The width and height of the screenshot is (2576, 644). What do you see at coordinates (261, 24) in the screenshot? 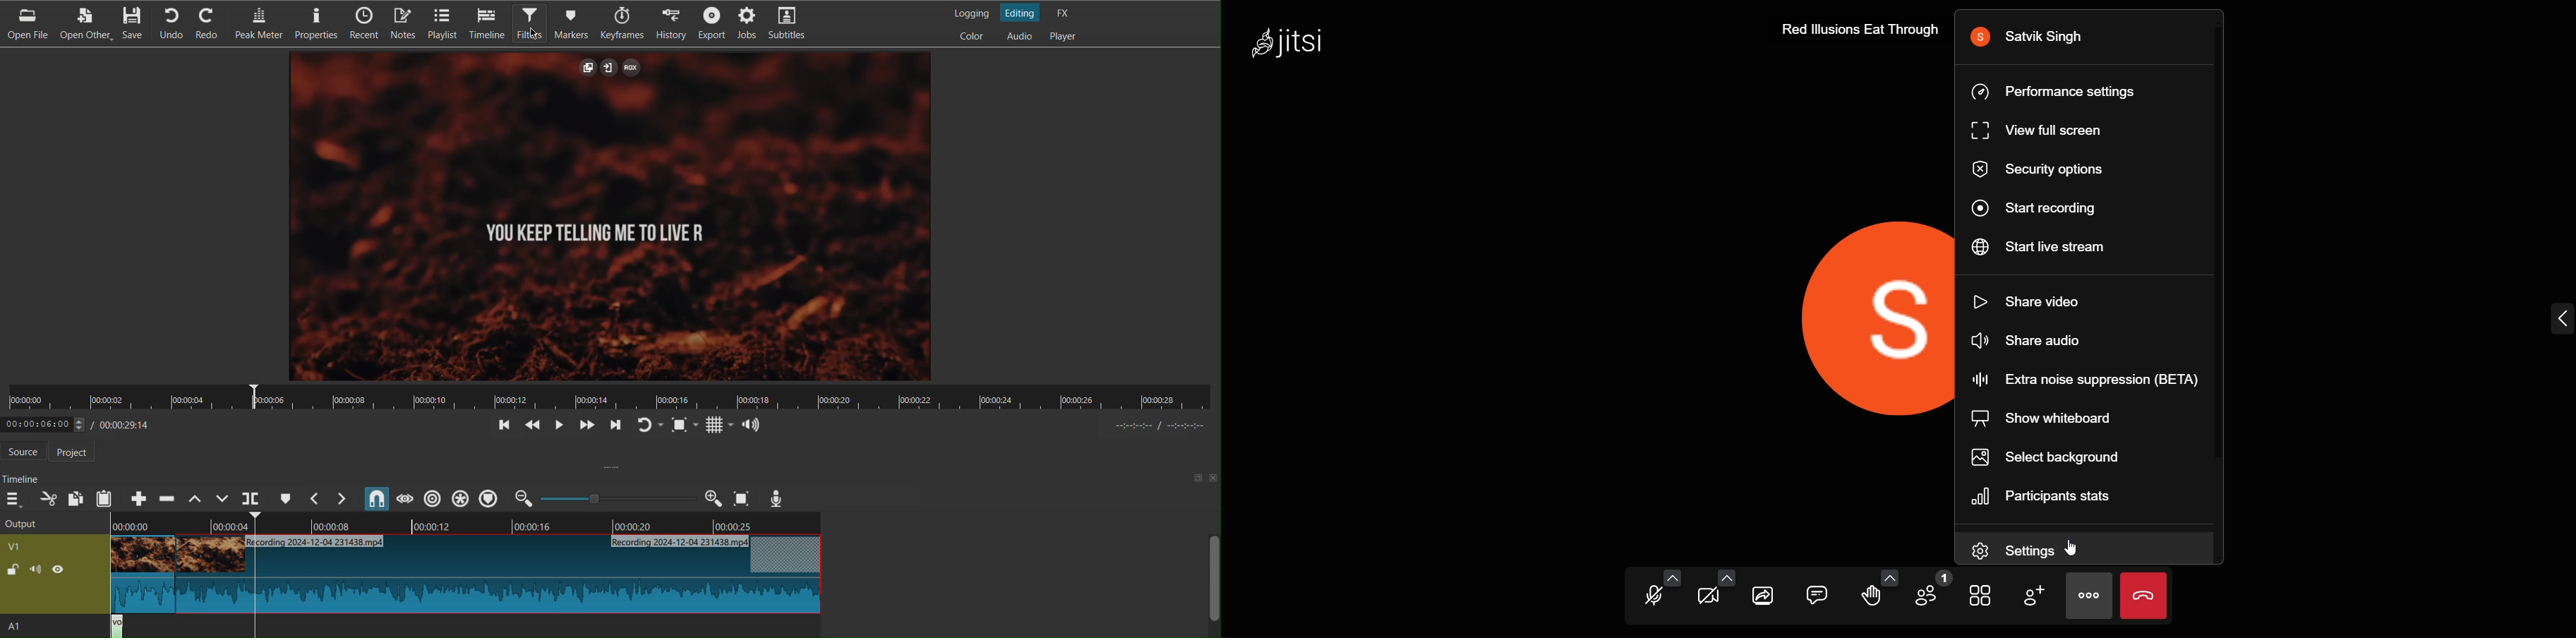
I see `Peak Meter` at bounding box center [261, 24].